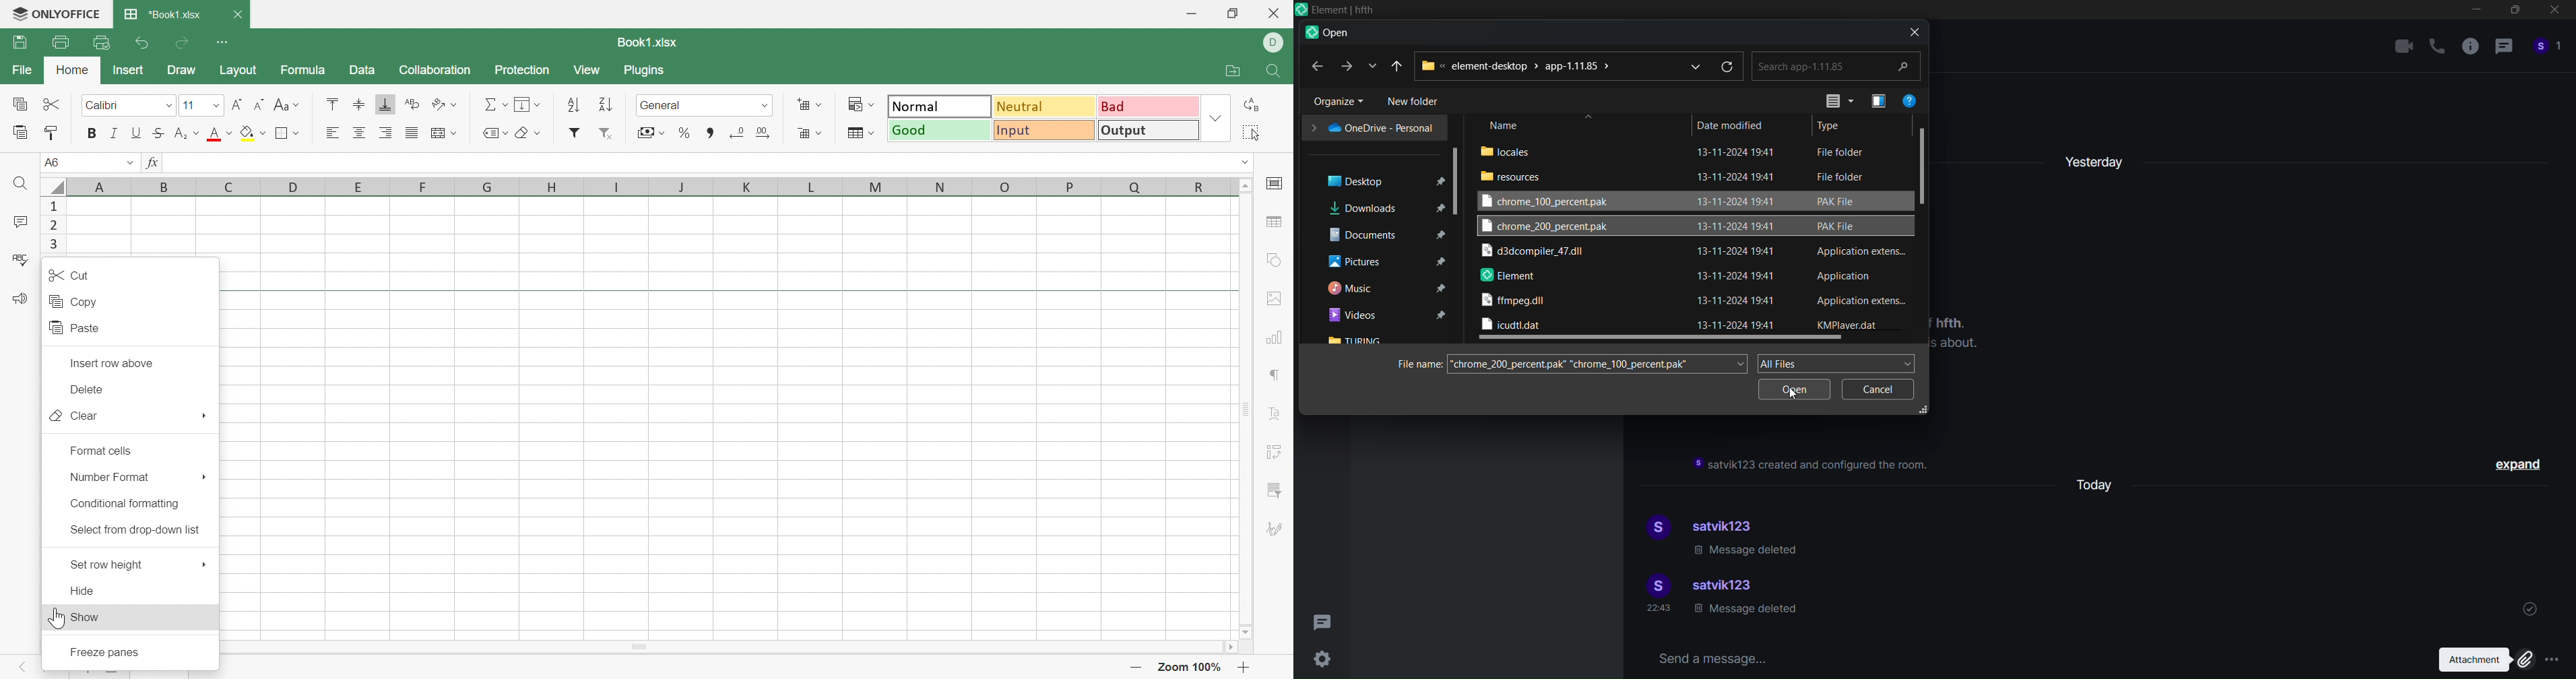 Image resolution: width=2576 pixels, height=700 pixels. Describe the element at coordinates (2482, 660) in the screenshot. I see `attachment` at that location.